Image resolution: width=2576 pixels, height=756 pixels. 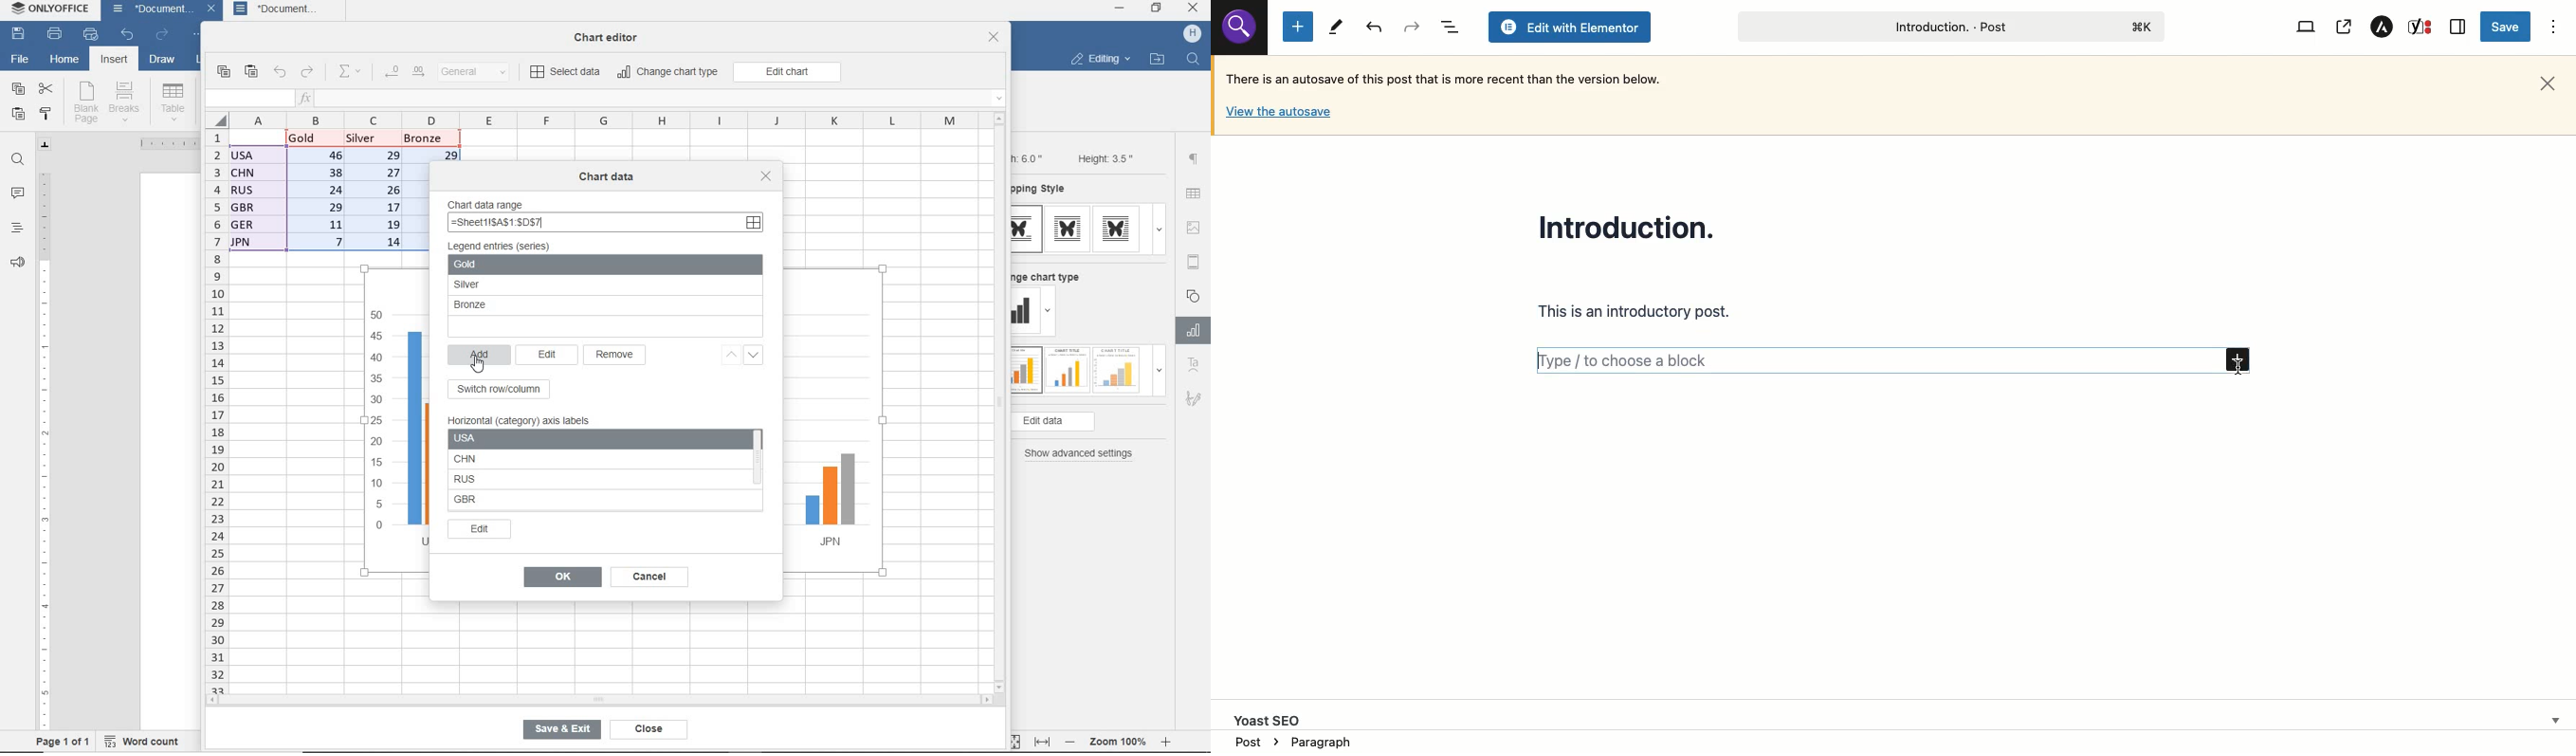 What do you see at coordinates (248, 99) in the screenshot?
I see `input field` at bounding box center [248, 99].